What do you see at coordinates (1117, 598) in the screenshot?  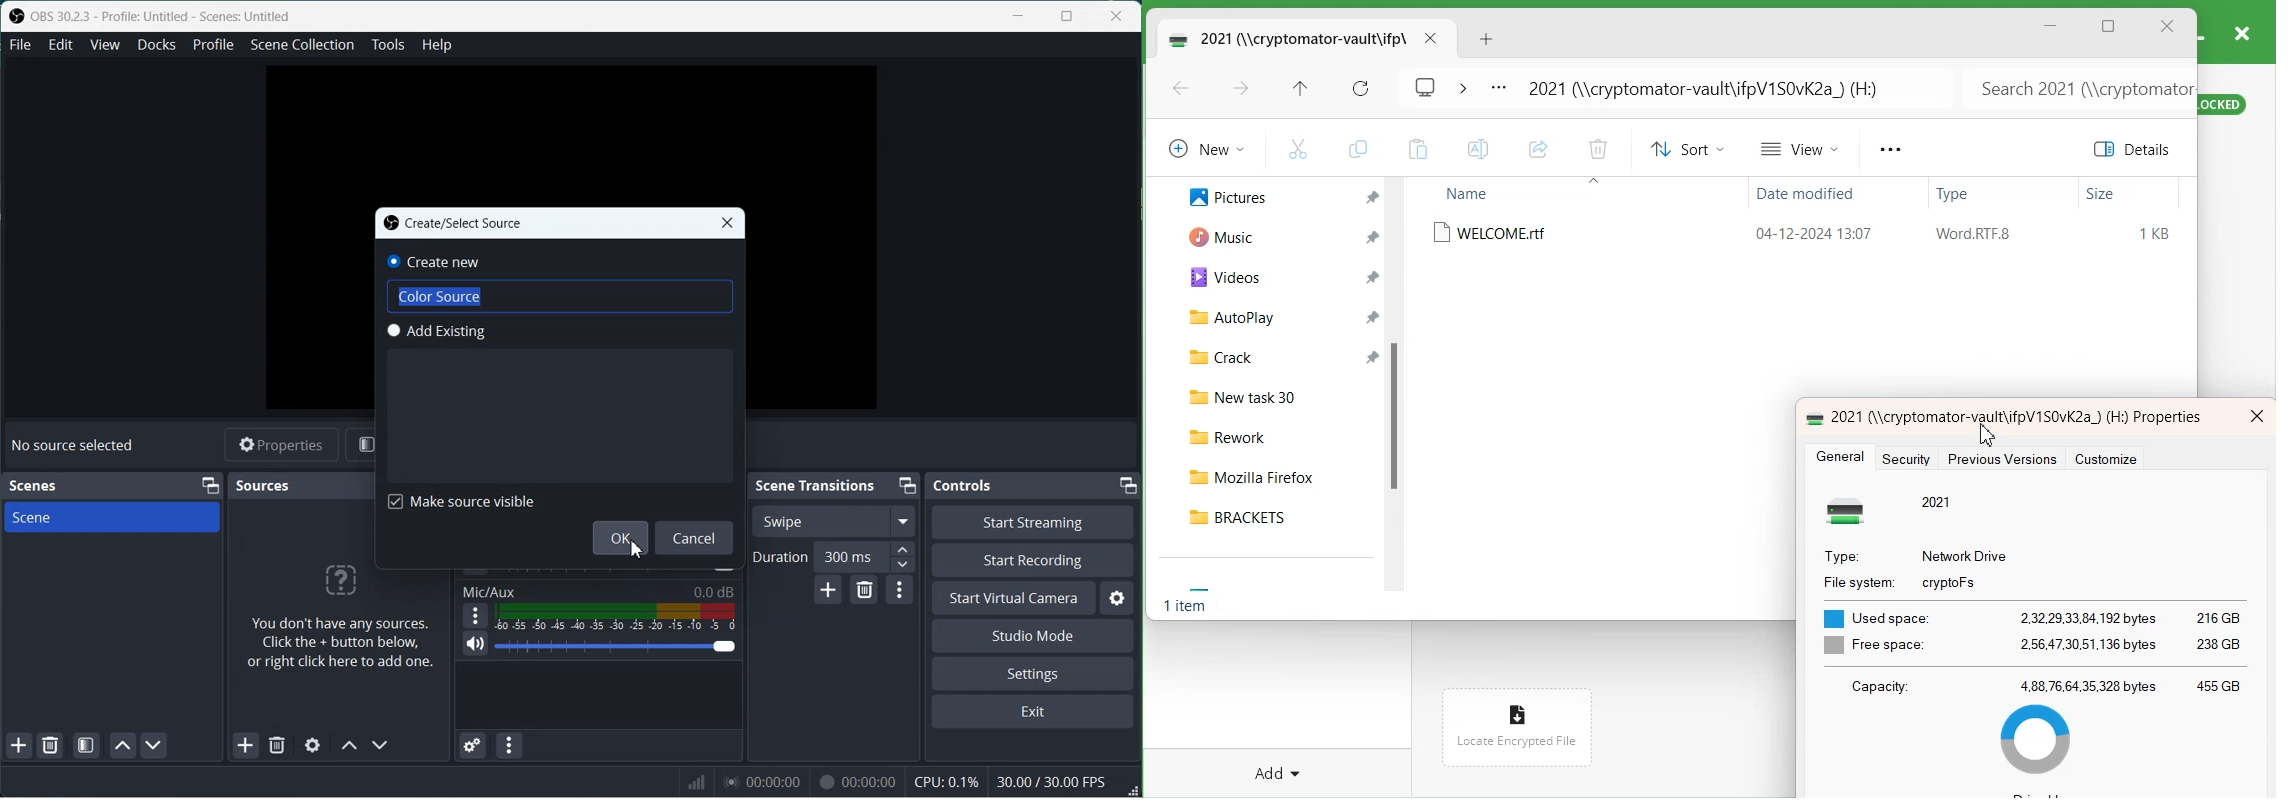 I see `Settings` at bounding box center [1117, 598].